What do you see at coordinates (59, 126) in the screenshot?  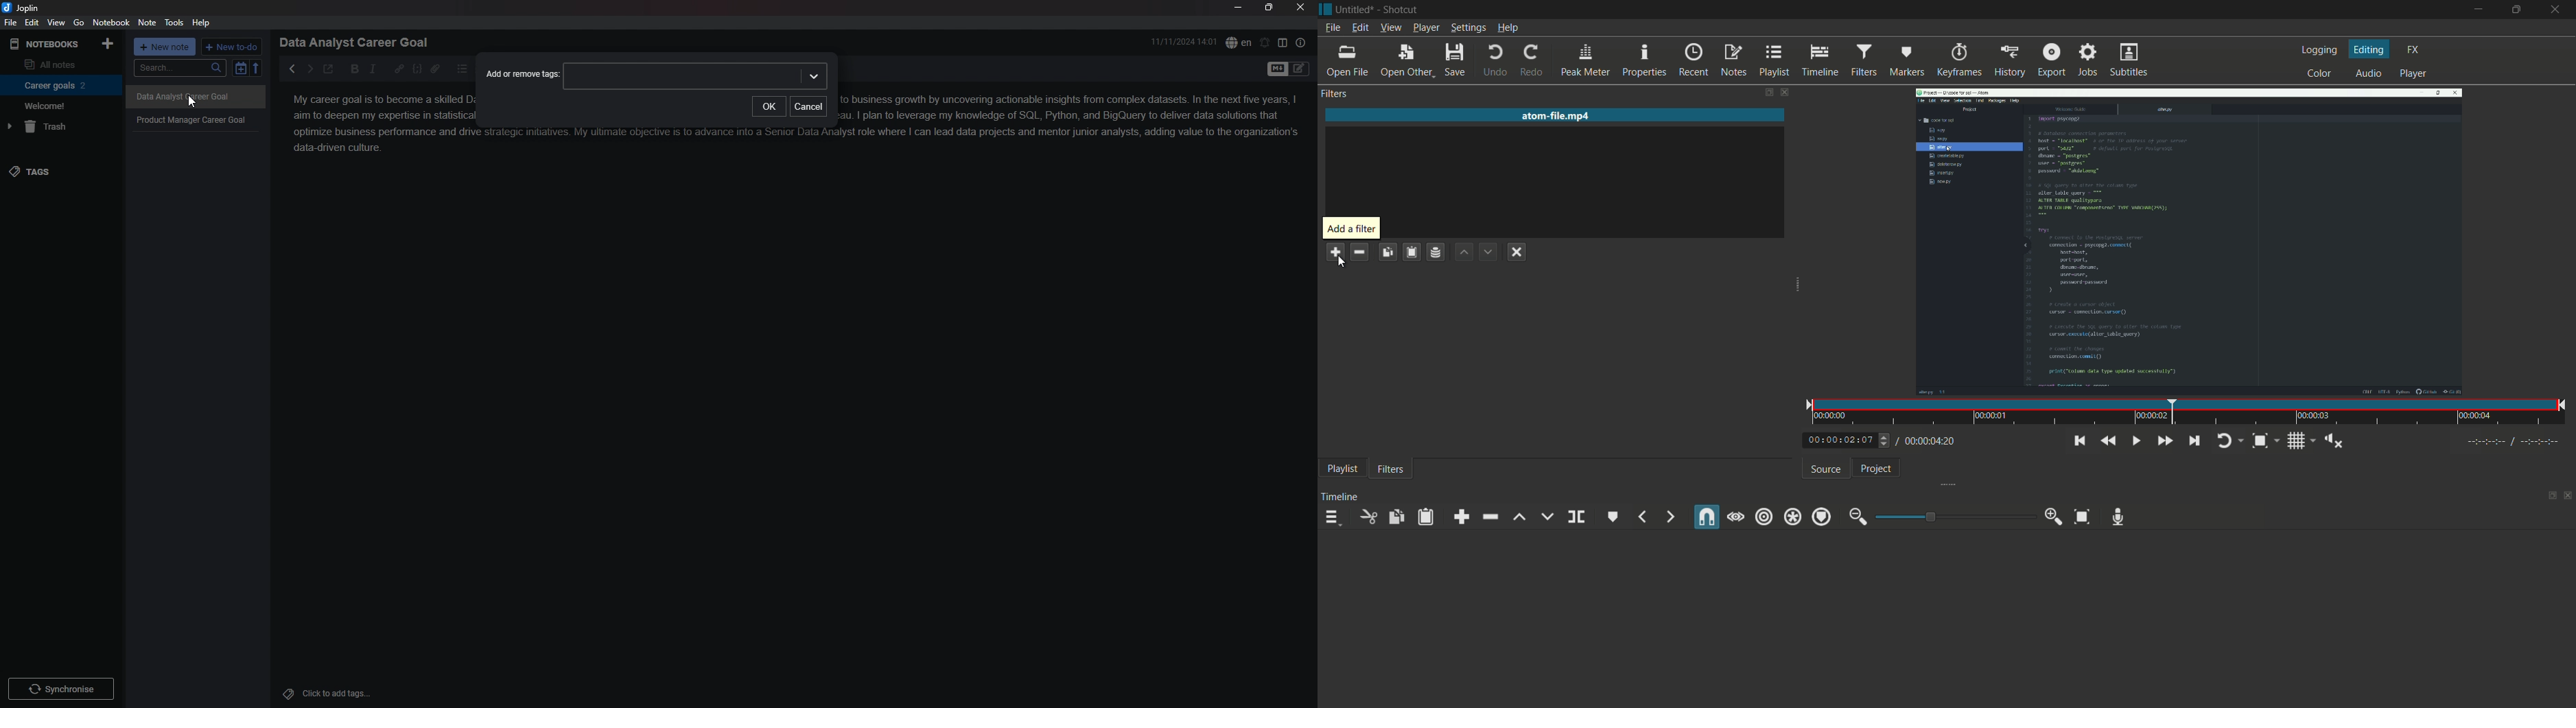 I see `trash` at bounding box center [59, 126].